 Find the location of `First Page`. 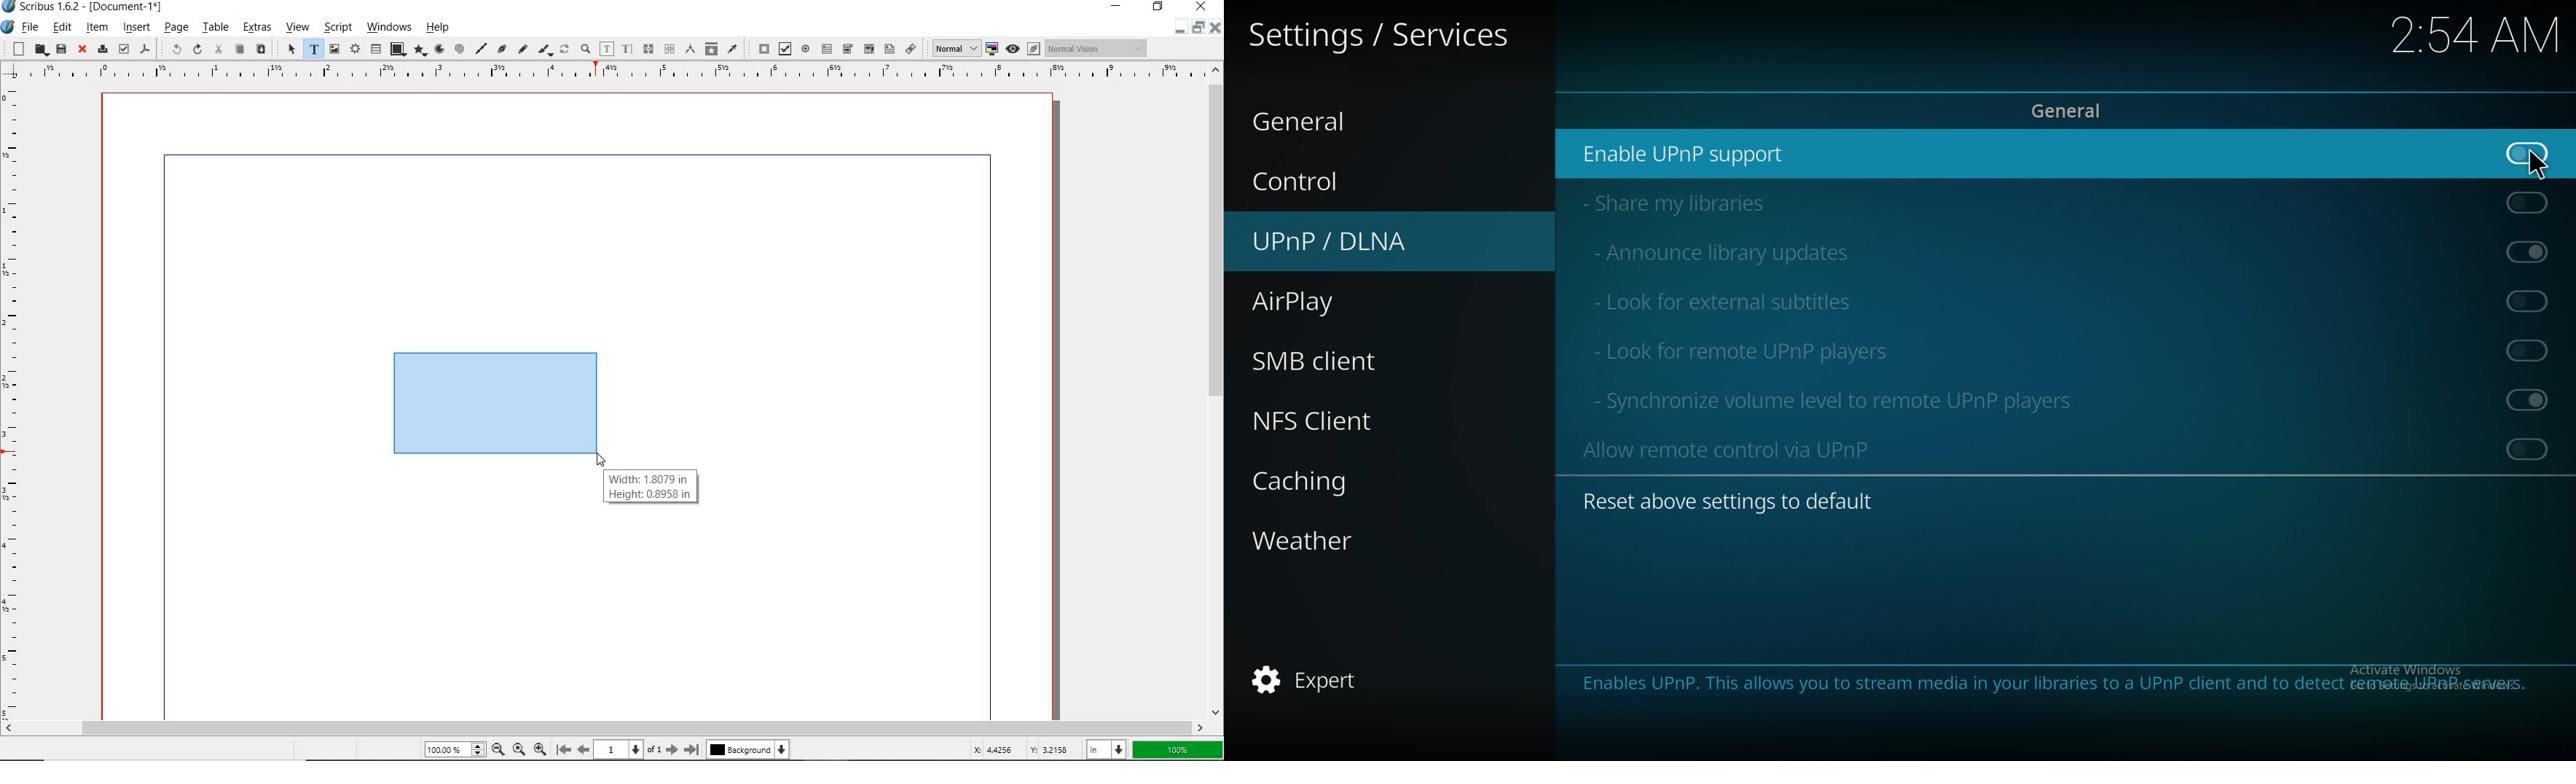

First Page is located at coordinates (564, 750).